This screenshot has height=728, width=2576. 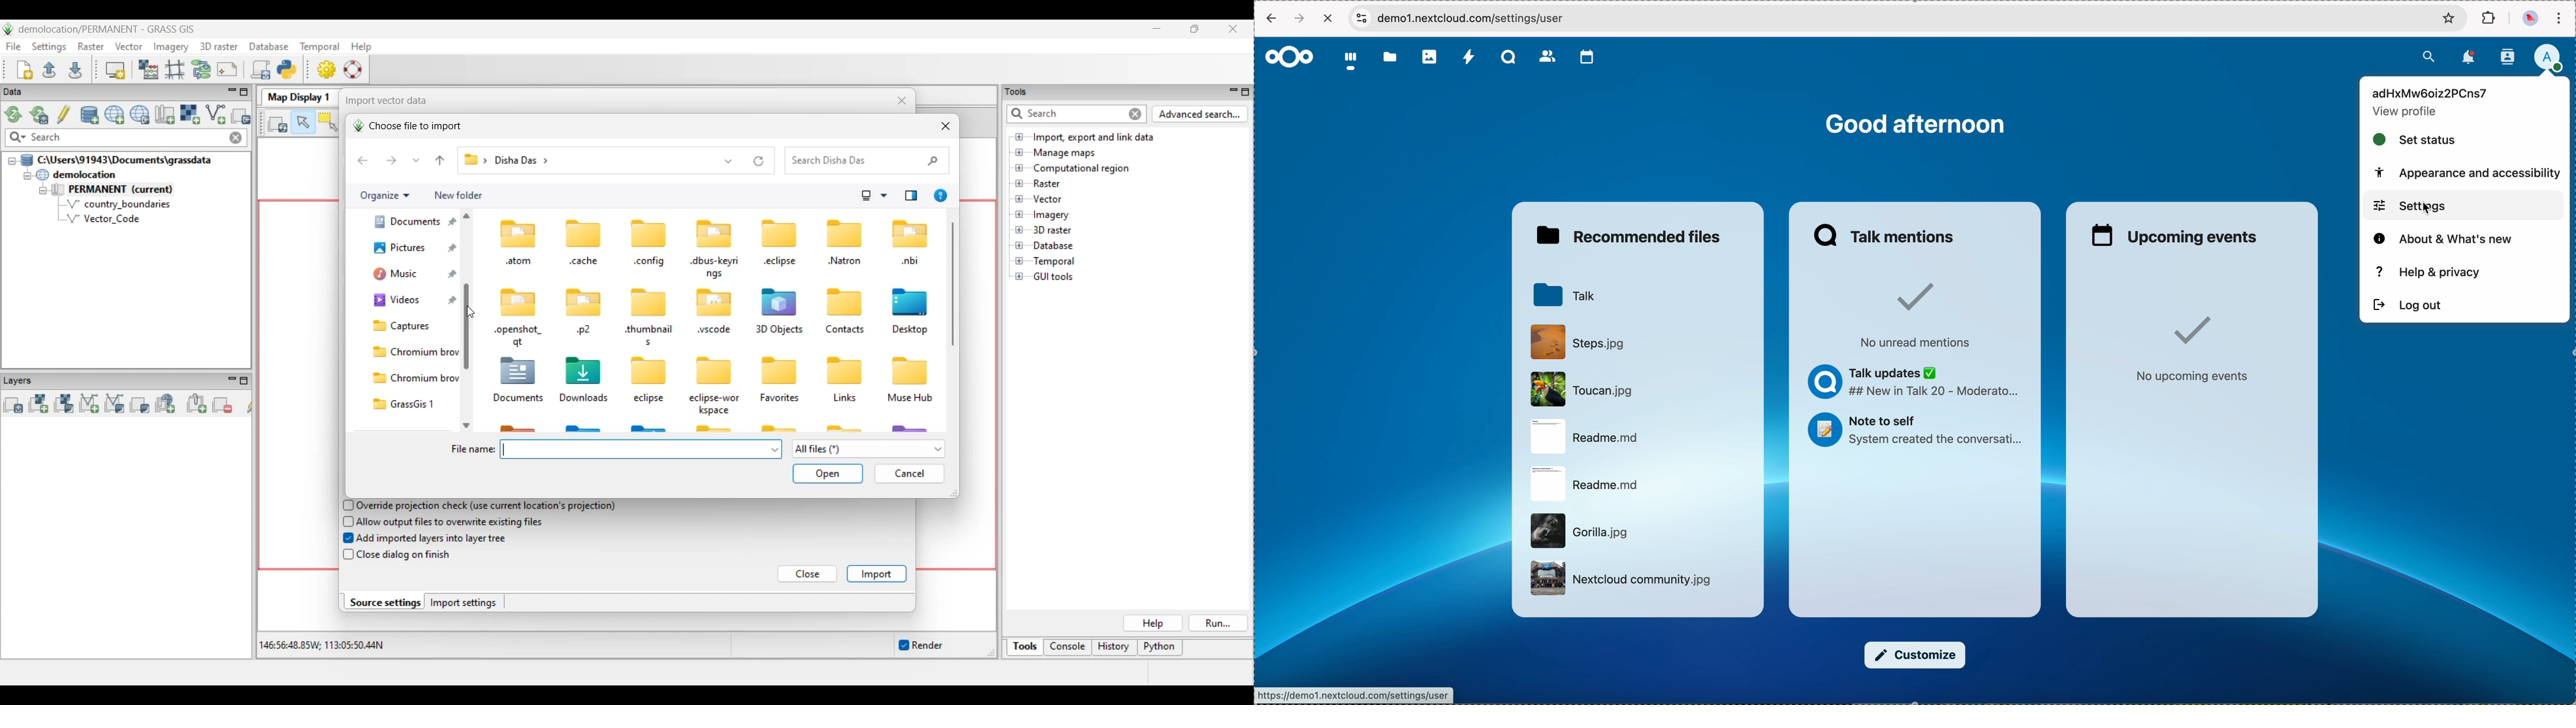 What do you see at coordinates (1469, 58) in the screenshot?
I see `activity` at bounding box center [1469, 58].